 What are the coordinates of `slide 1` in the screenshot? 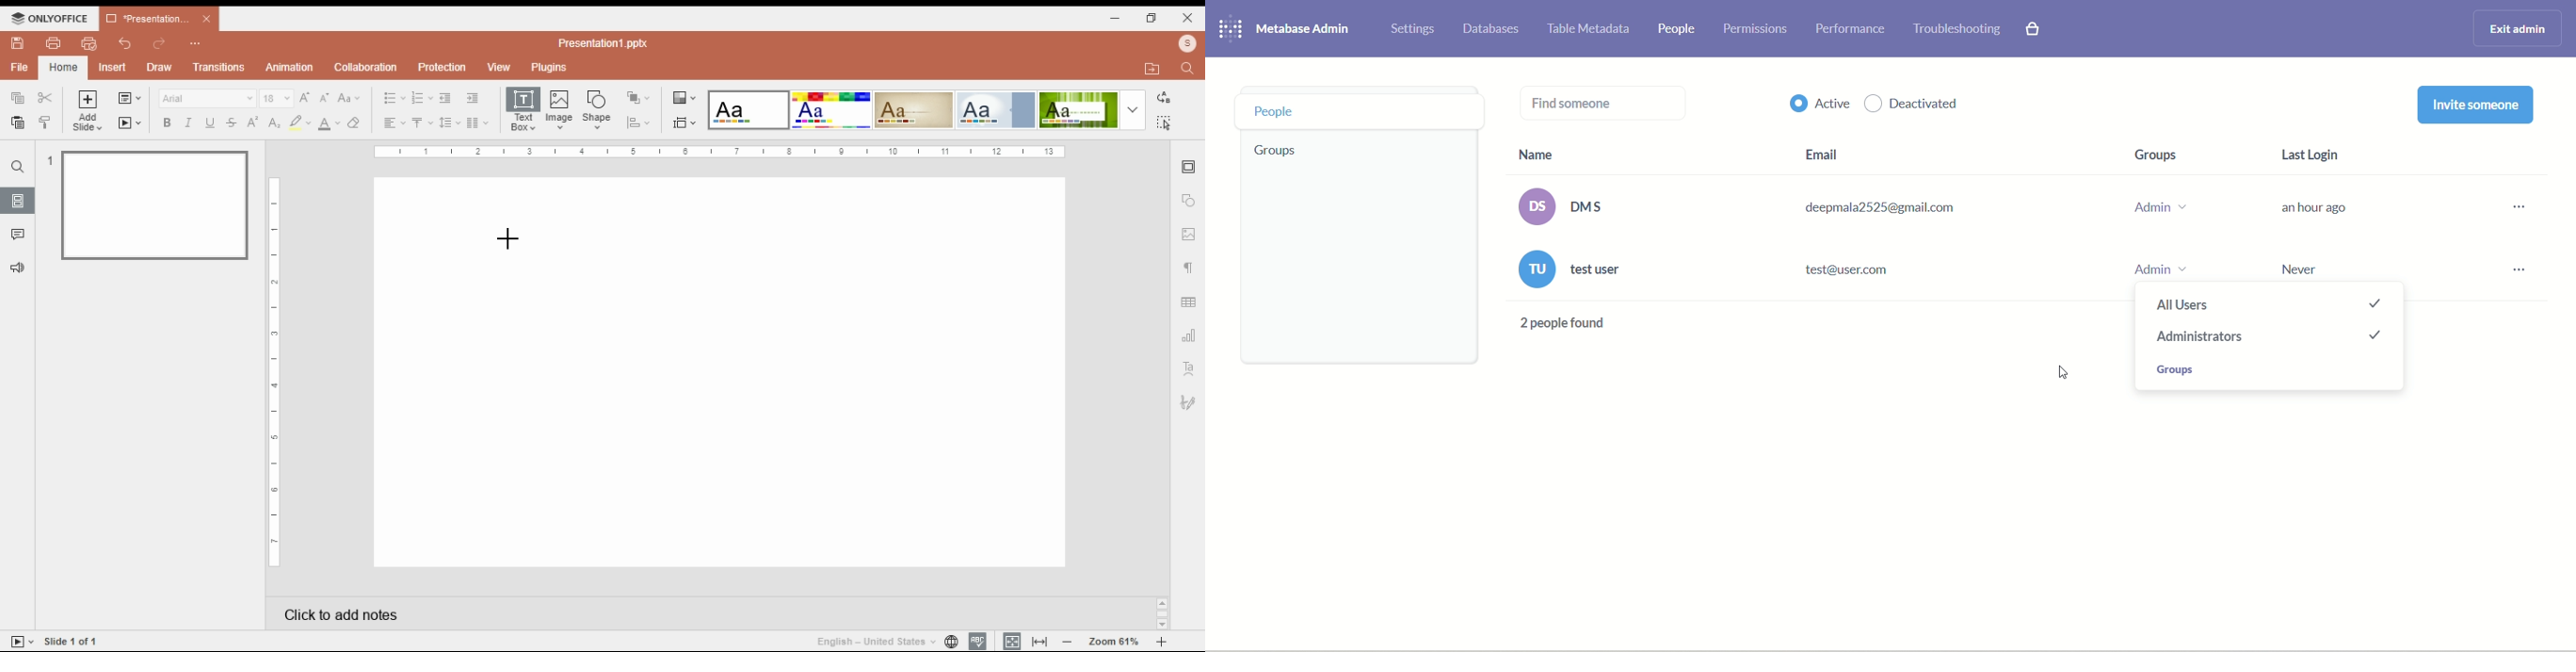 It's located at (154, 206).